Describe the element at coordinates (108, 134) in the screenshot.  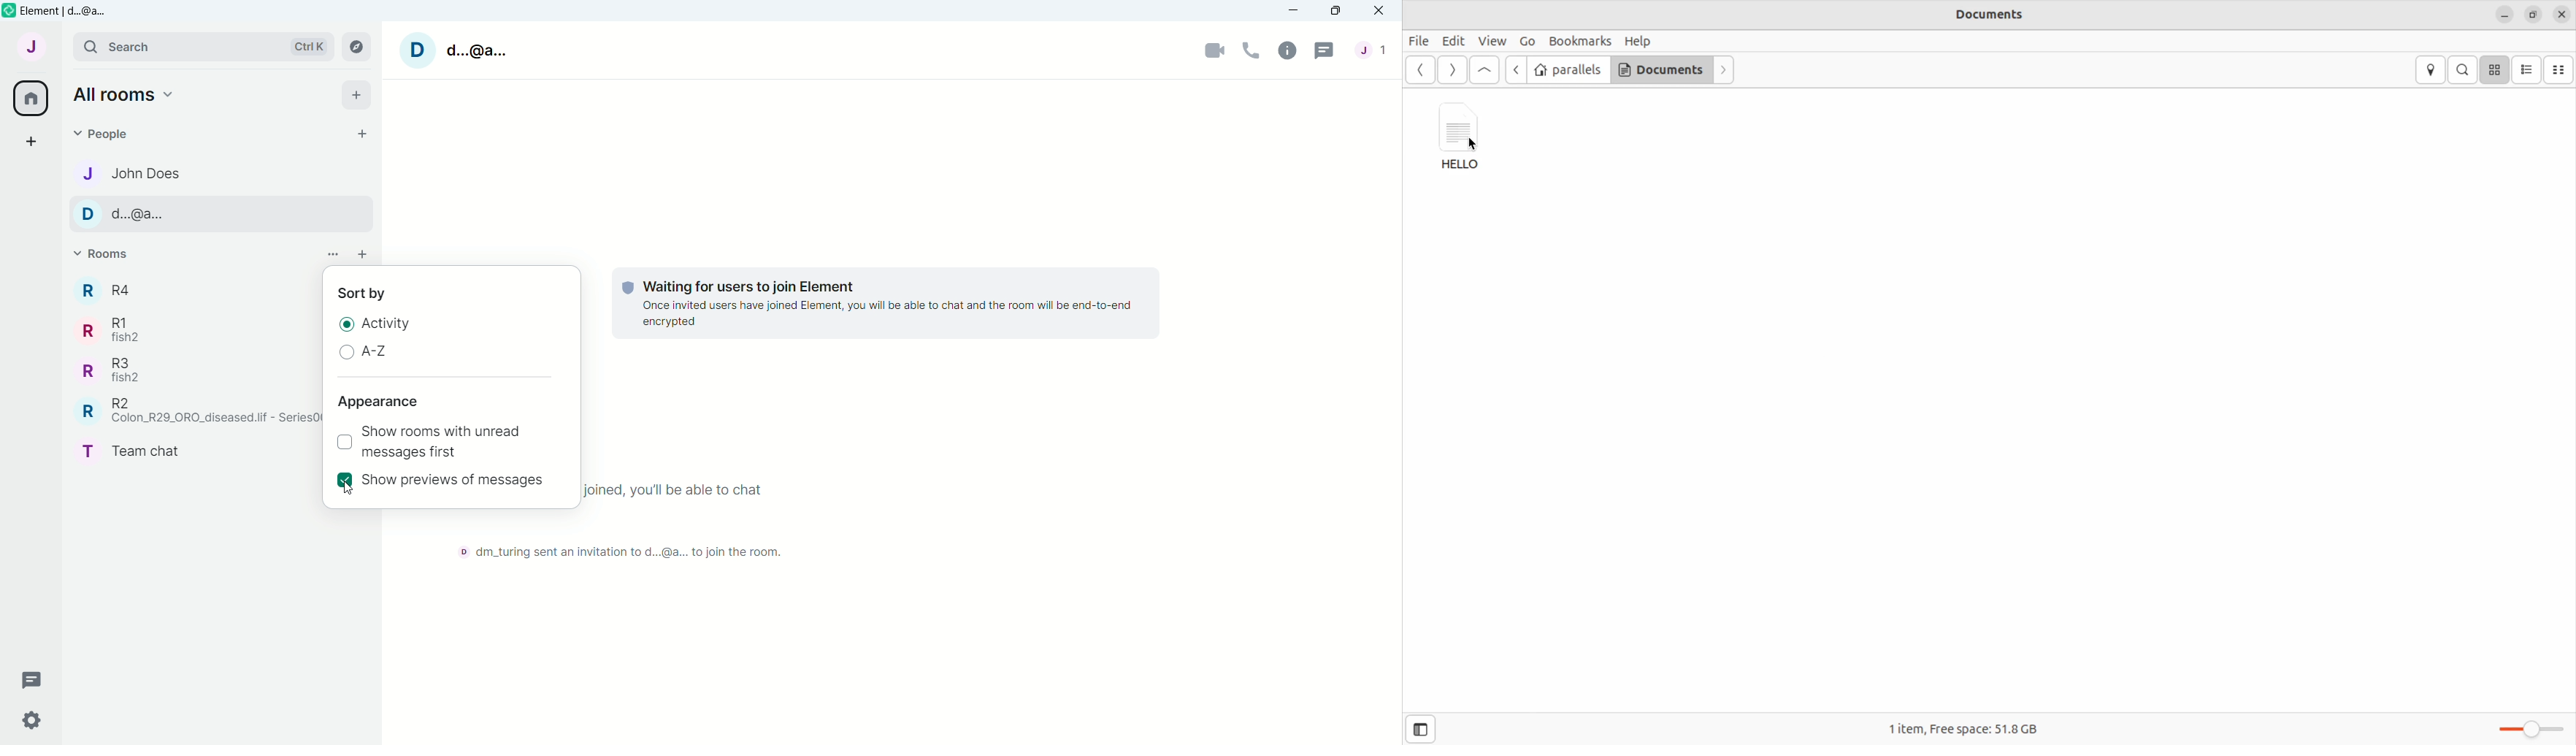
I see `People` at that location.